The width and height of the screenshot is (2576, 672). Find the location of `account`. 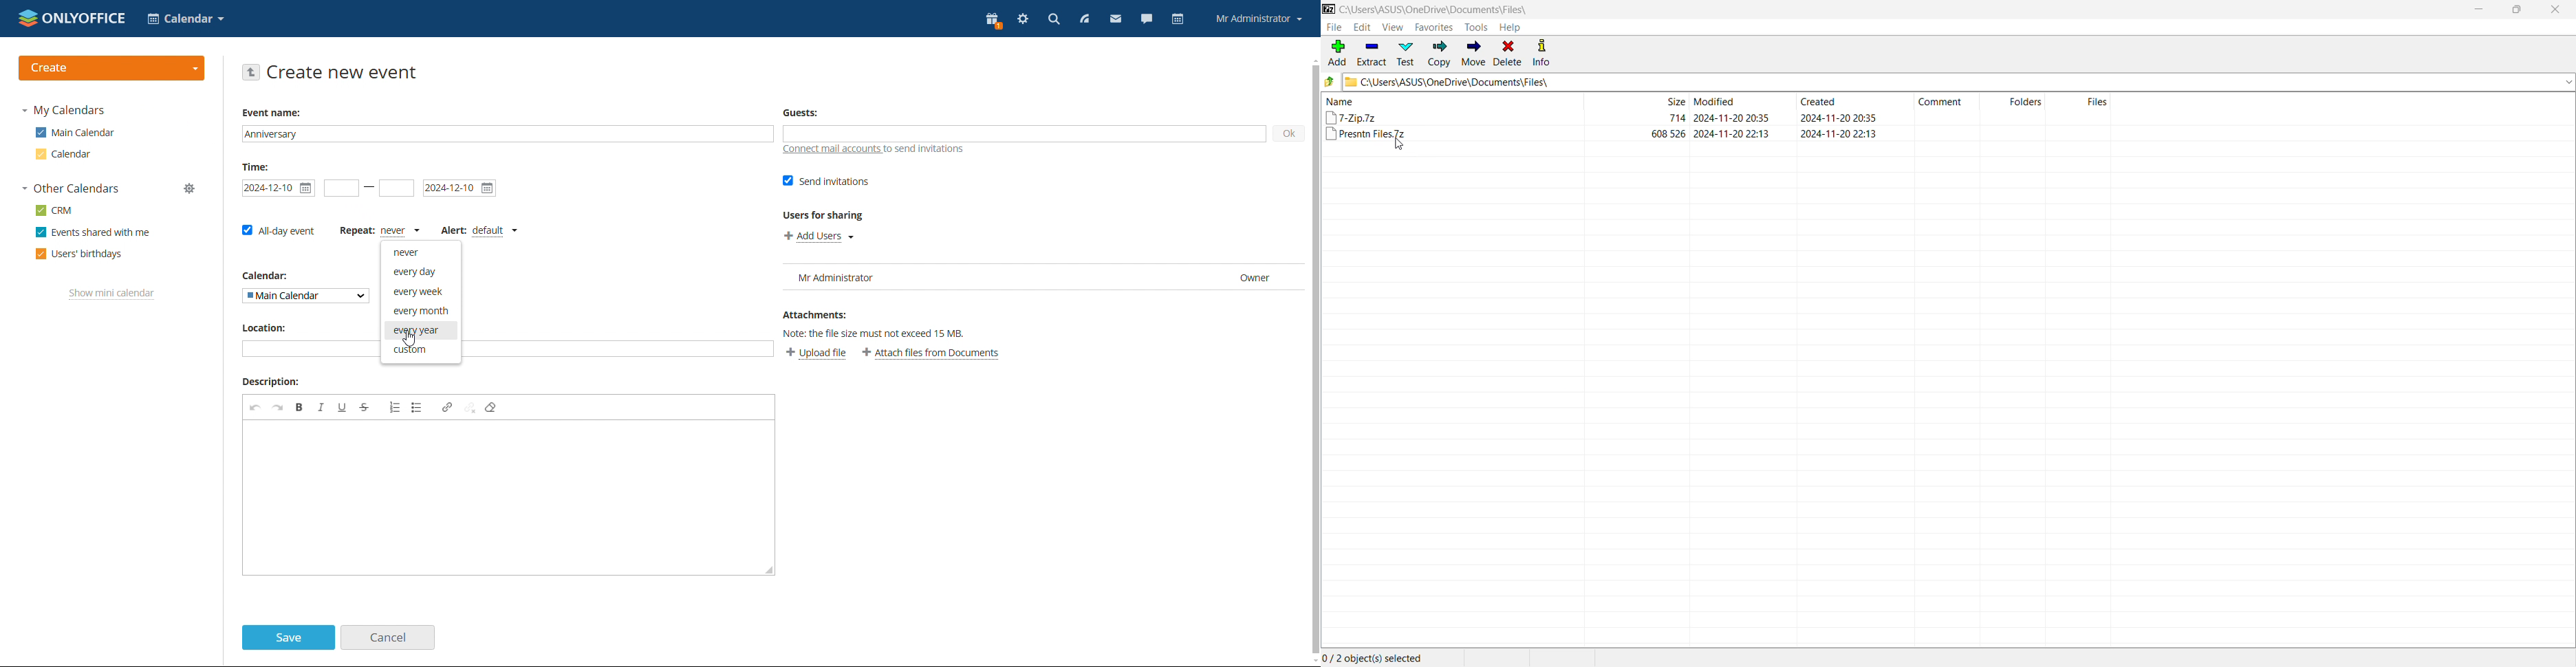

account is located at coordinates (1259, 18).